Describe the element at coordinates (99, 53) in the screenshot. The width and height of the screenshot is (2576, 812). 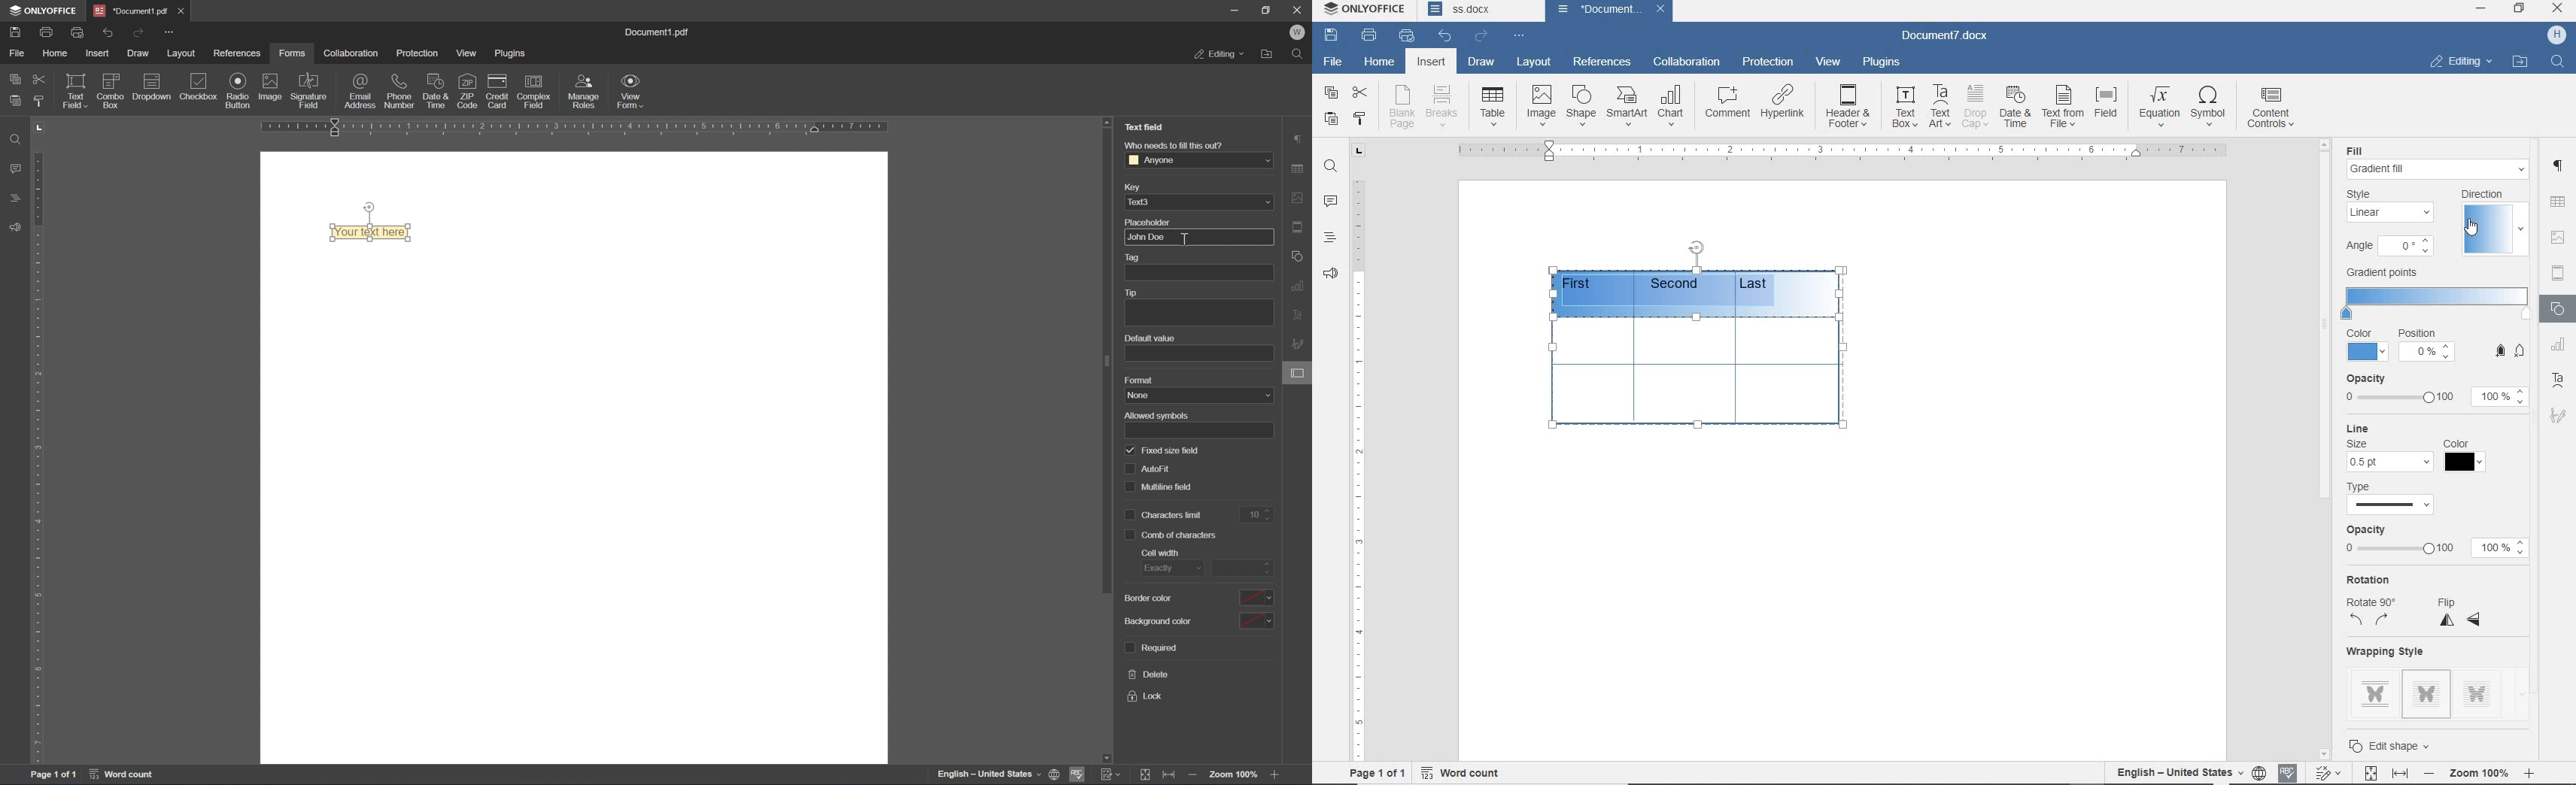
I see `insert` at that location.